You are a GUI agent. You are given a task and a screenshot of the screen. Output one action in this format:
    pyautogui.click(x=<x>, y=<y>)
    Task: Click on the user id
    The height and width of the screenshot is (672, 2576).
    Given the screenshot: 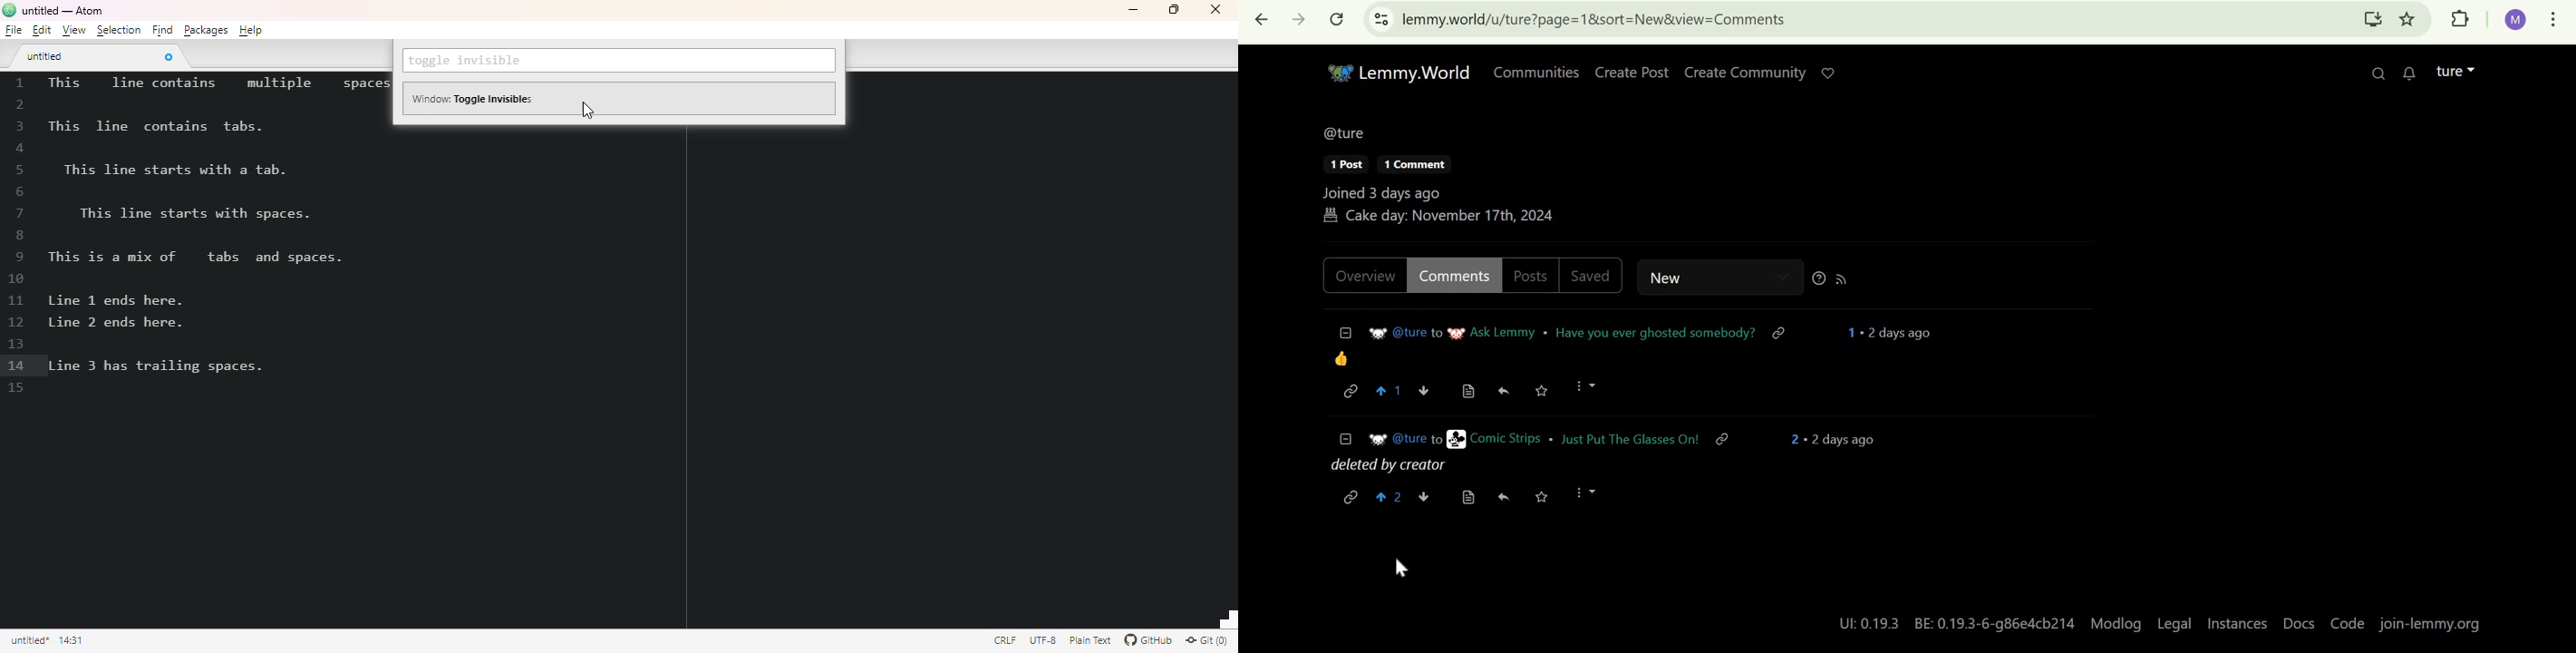 What is the action you would take?
    pyautogui.click(x=1405, y=439)
    